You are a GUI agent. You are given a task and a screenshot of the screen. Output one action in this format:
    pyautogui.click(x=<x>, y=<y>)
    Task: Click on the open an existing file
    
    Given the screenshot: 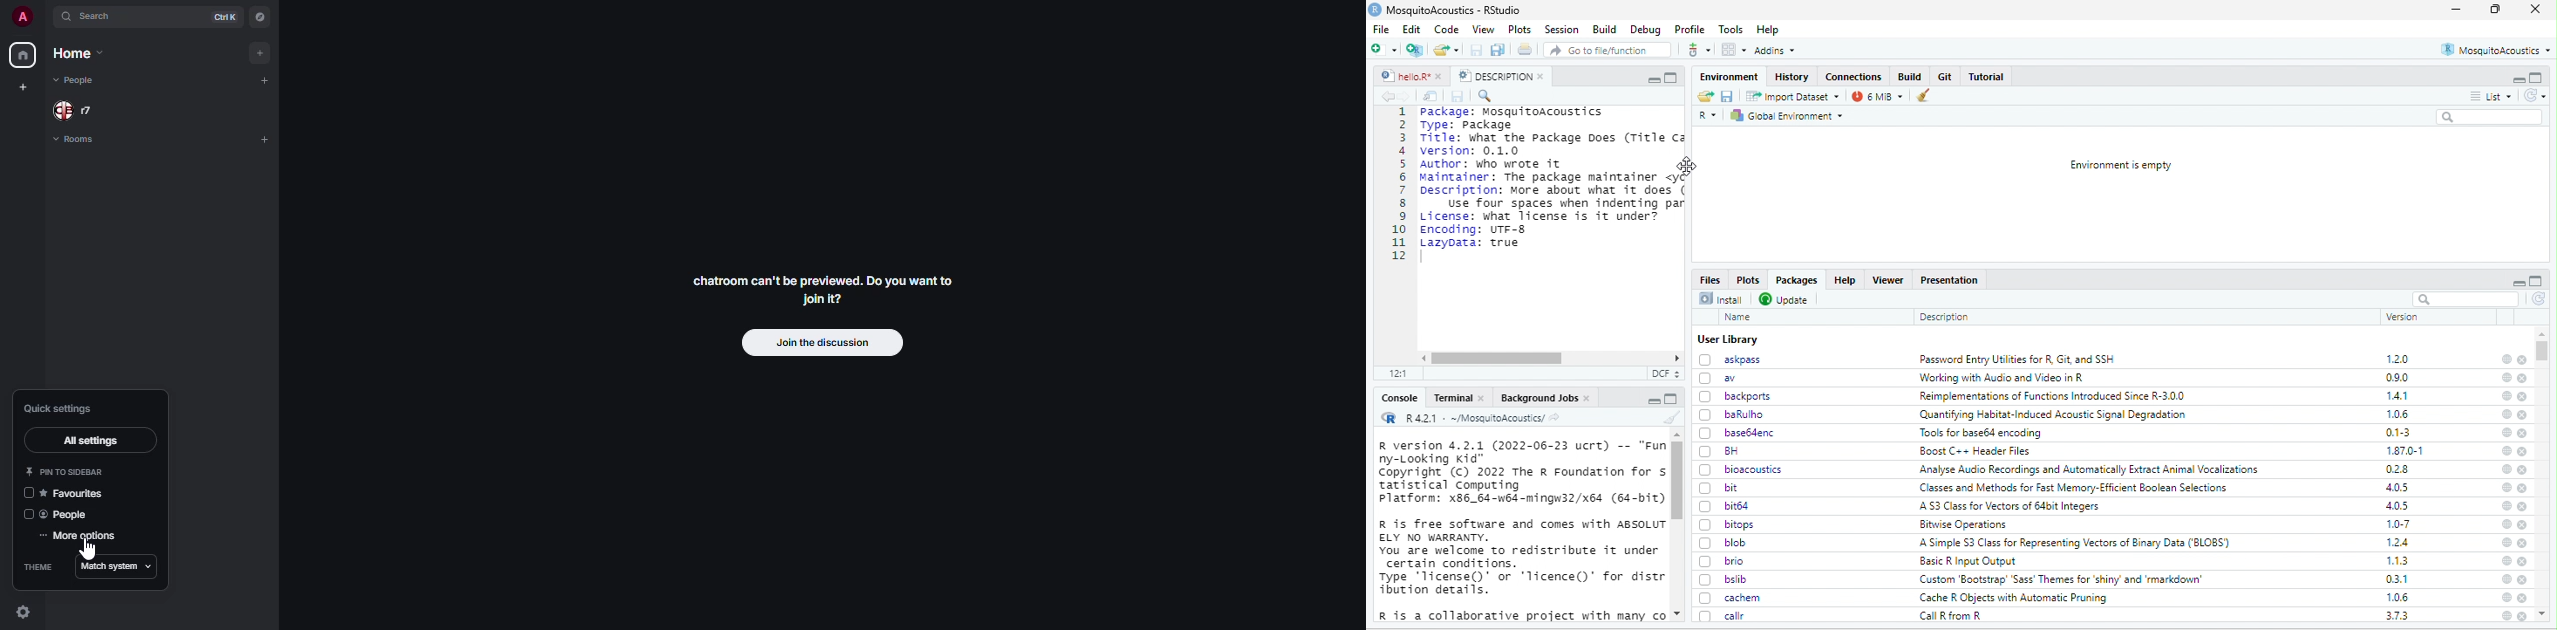 What is the action you would take?
    pyautogui.click(x=1447, y=49)
    